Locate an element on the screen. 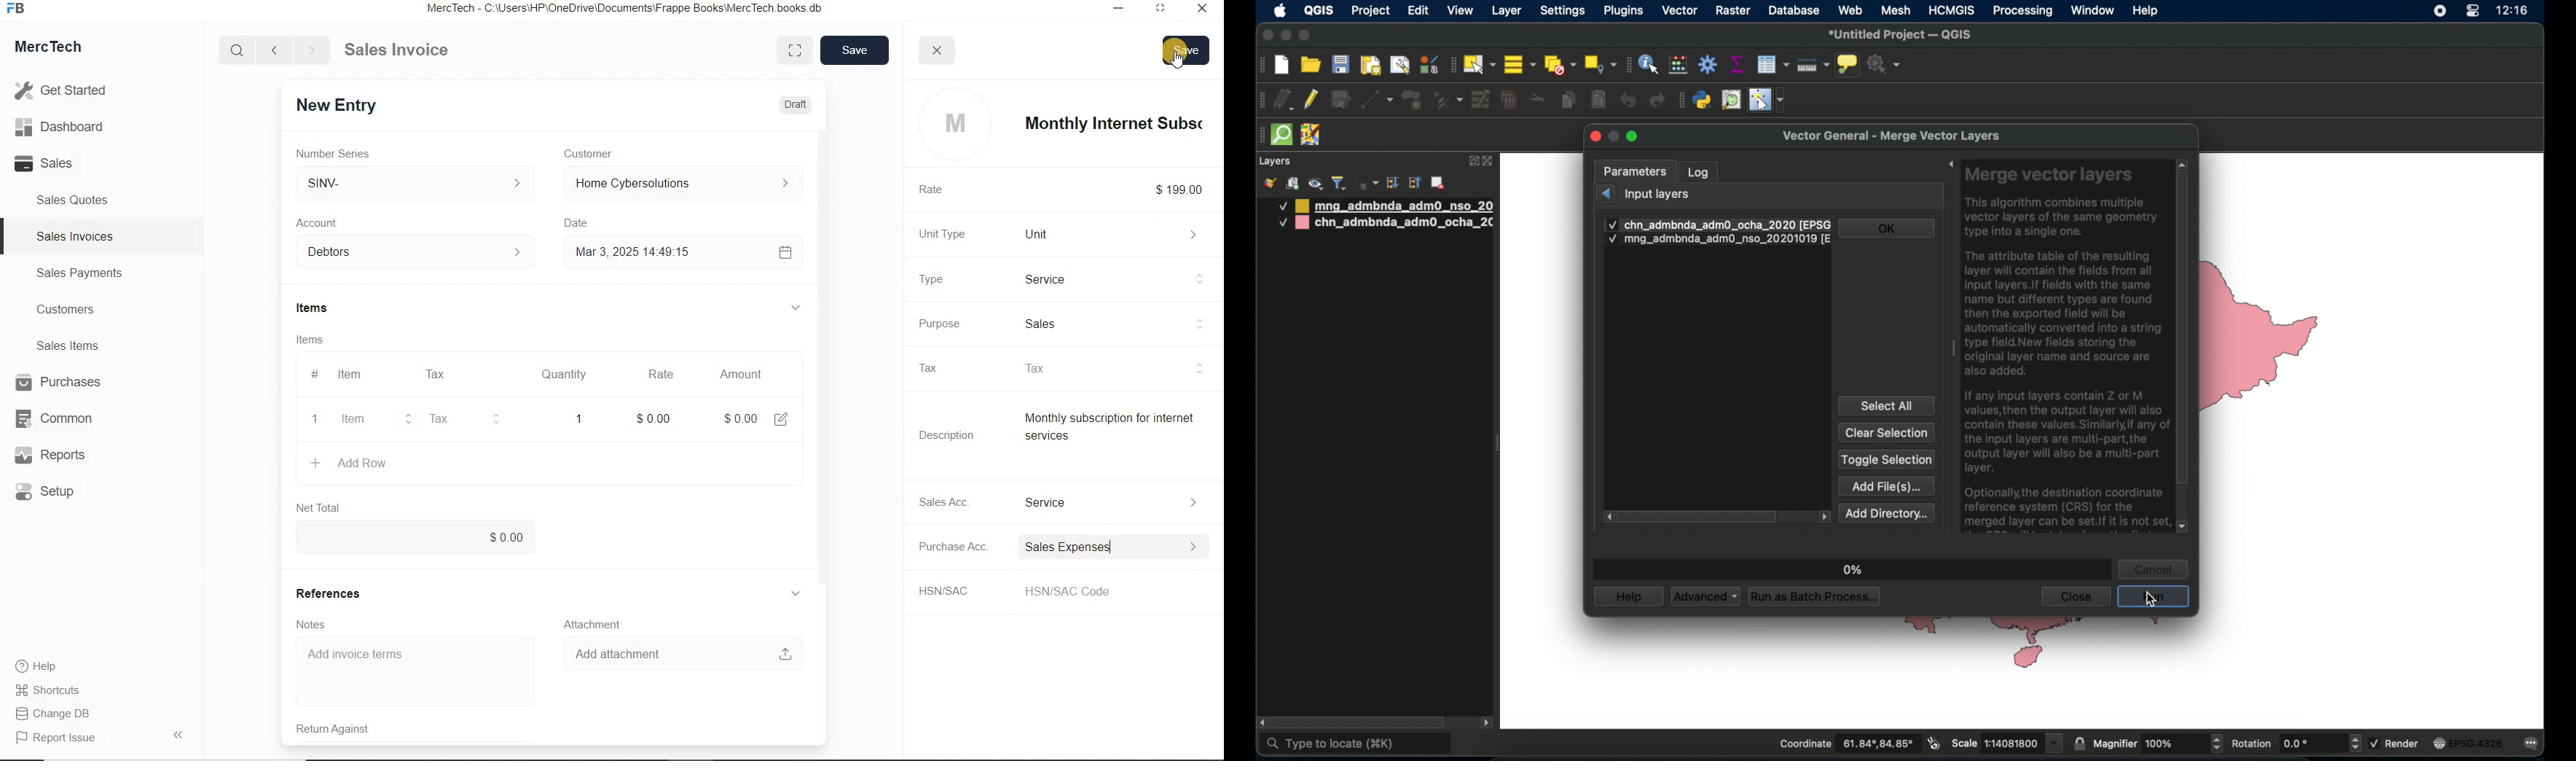  digitizing toolbar is located at coordinates (1263, 102).